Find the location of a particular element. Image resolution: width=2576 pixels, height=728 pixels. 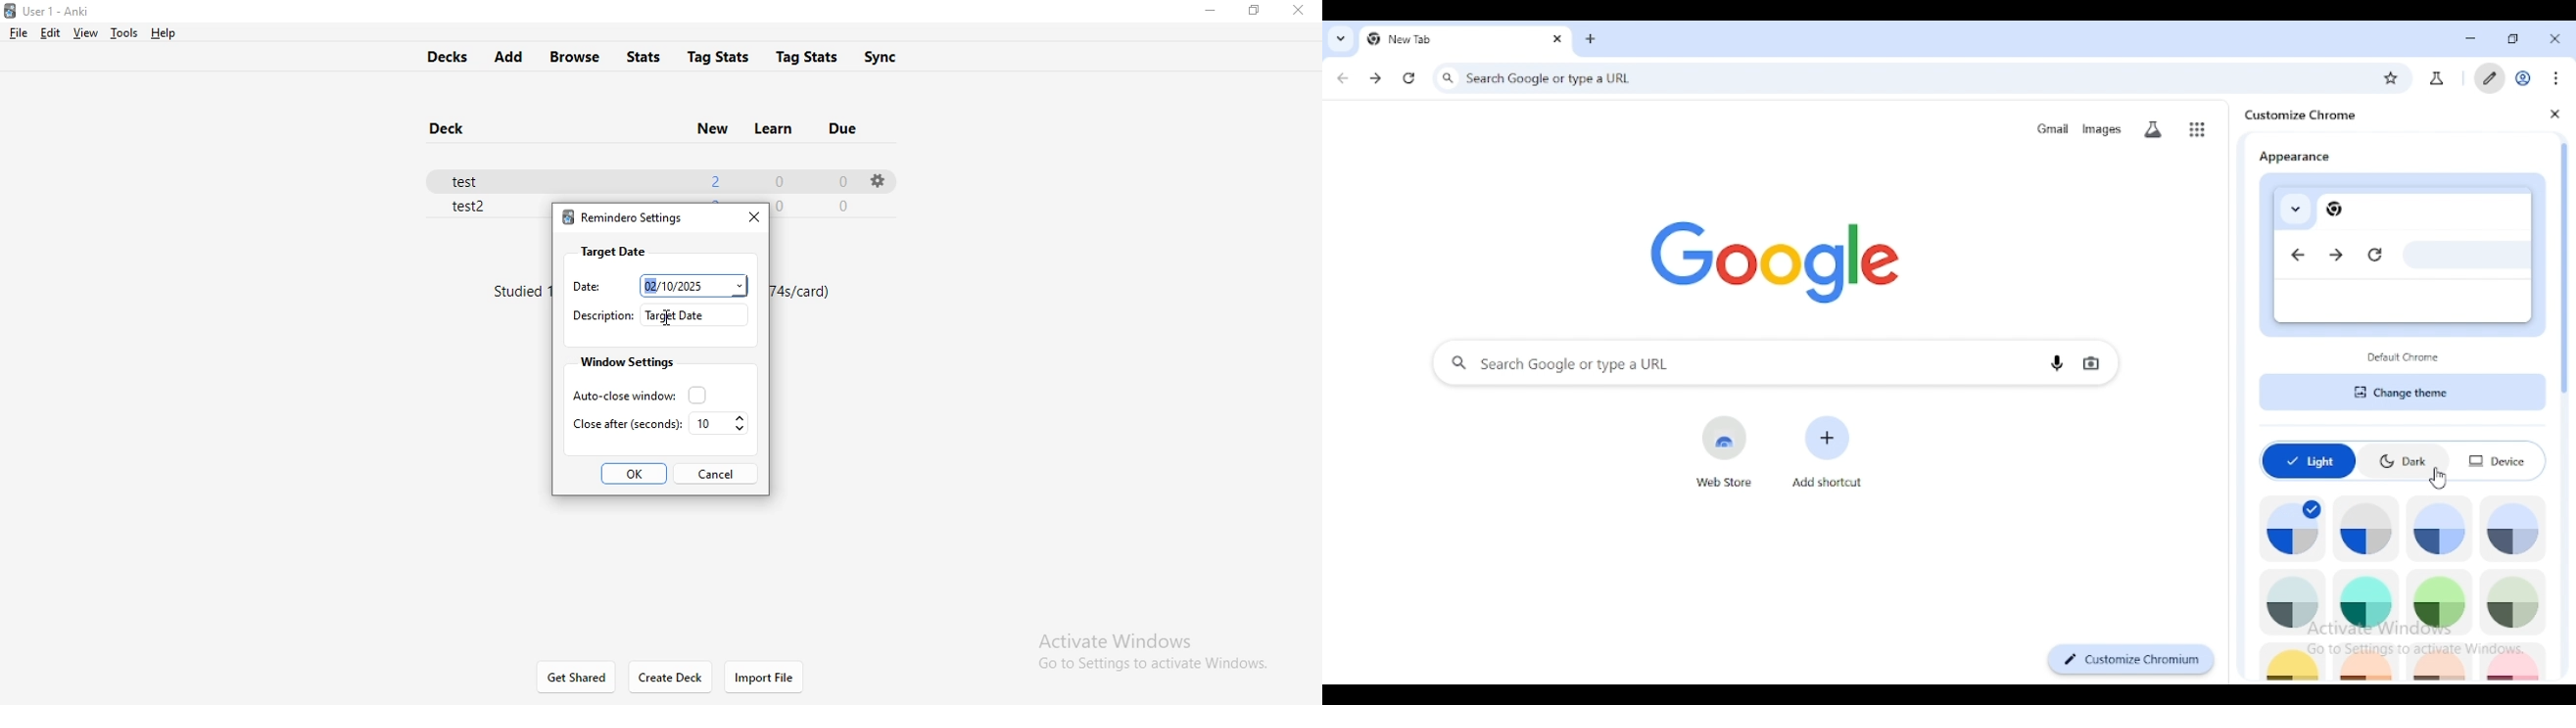

2 is located at coordinates (714, 178).